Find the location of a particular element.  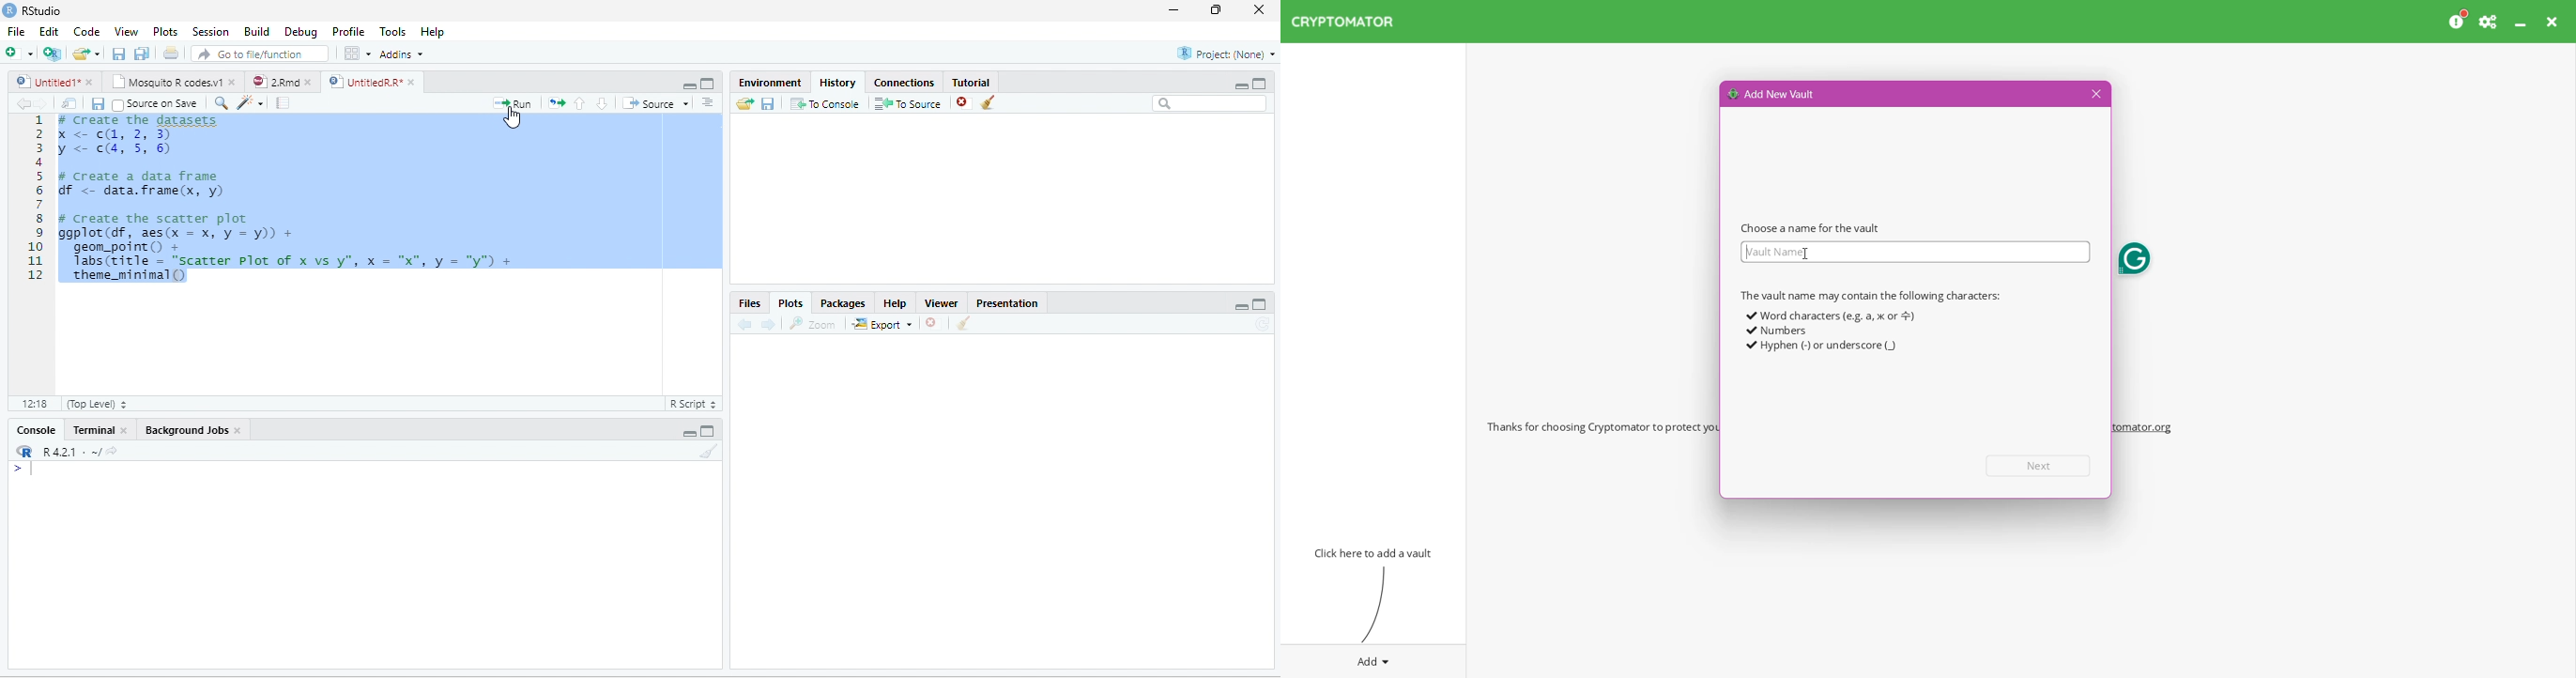

(Top Level) is located at coordinates (95, 403).